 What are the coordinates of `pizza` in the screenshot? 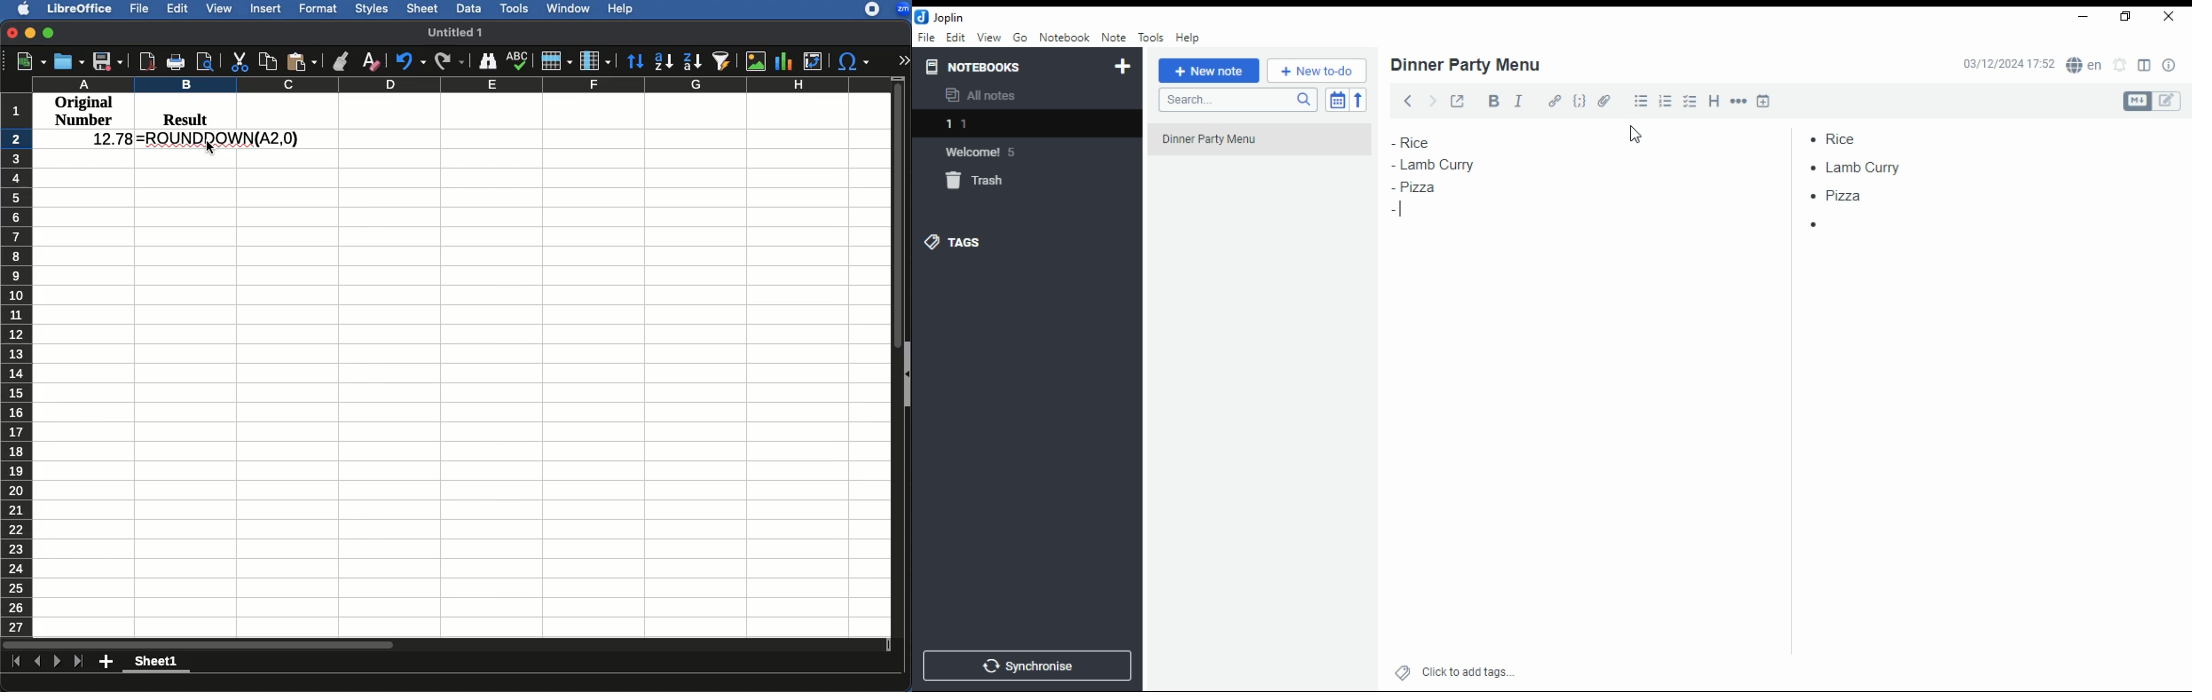 It's located at (1418, 189).